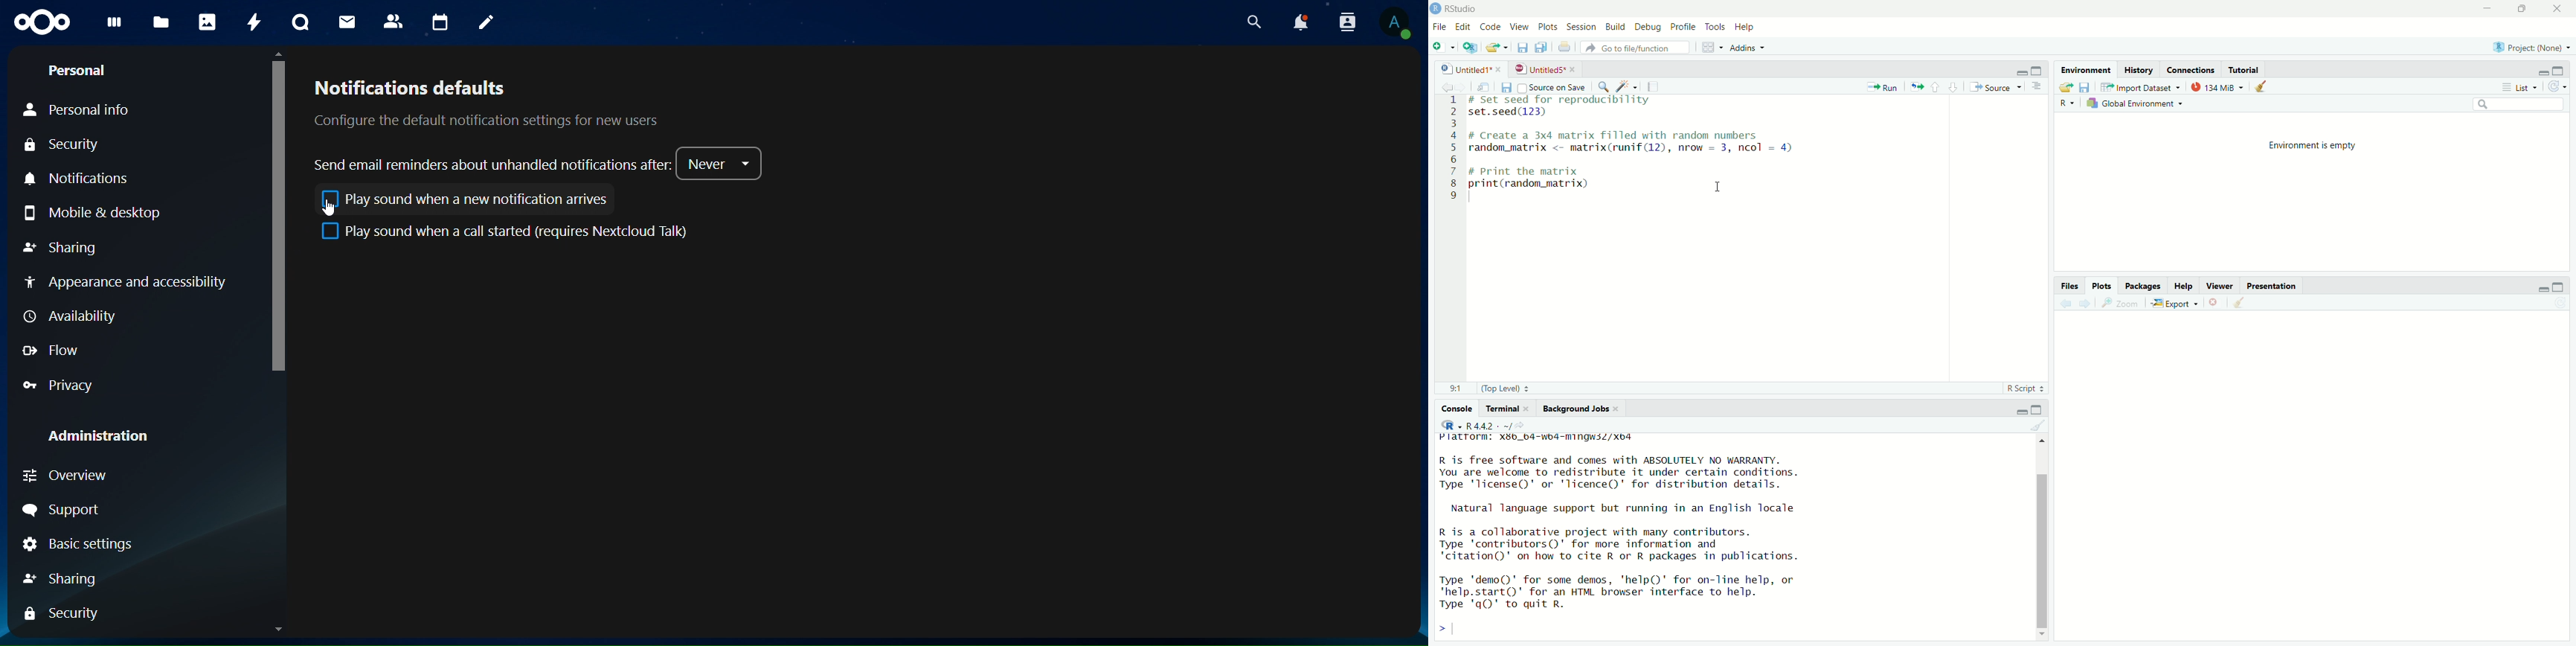 The width and height of the screenshot is (2576, 672). What do you see at coordinates (1629, 47) in the screenshot?
I see `» Go to file/function` at bounding box center [1629, 47].